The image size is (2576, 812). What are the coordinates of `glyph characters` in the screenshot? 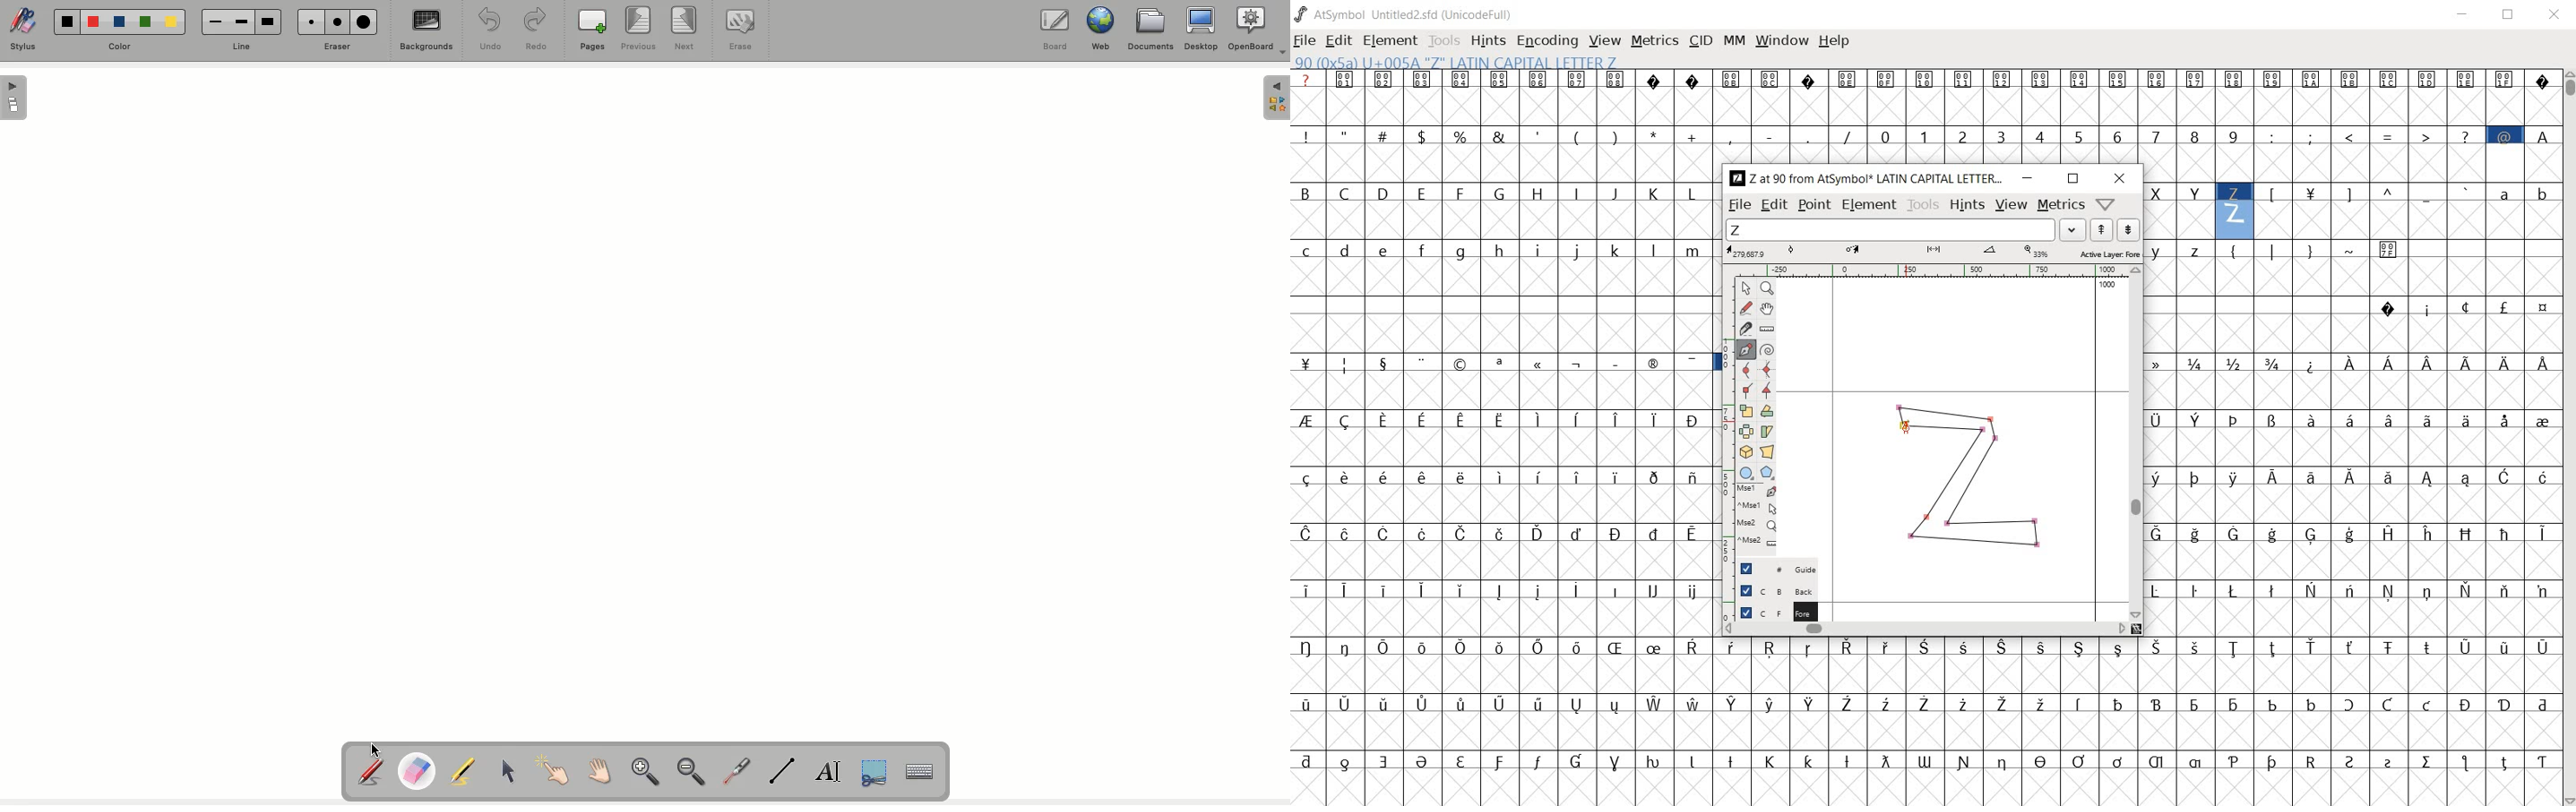 It's located at (2153, 116).